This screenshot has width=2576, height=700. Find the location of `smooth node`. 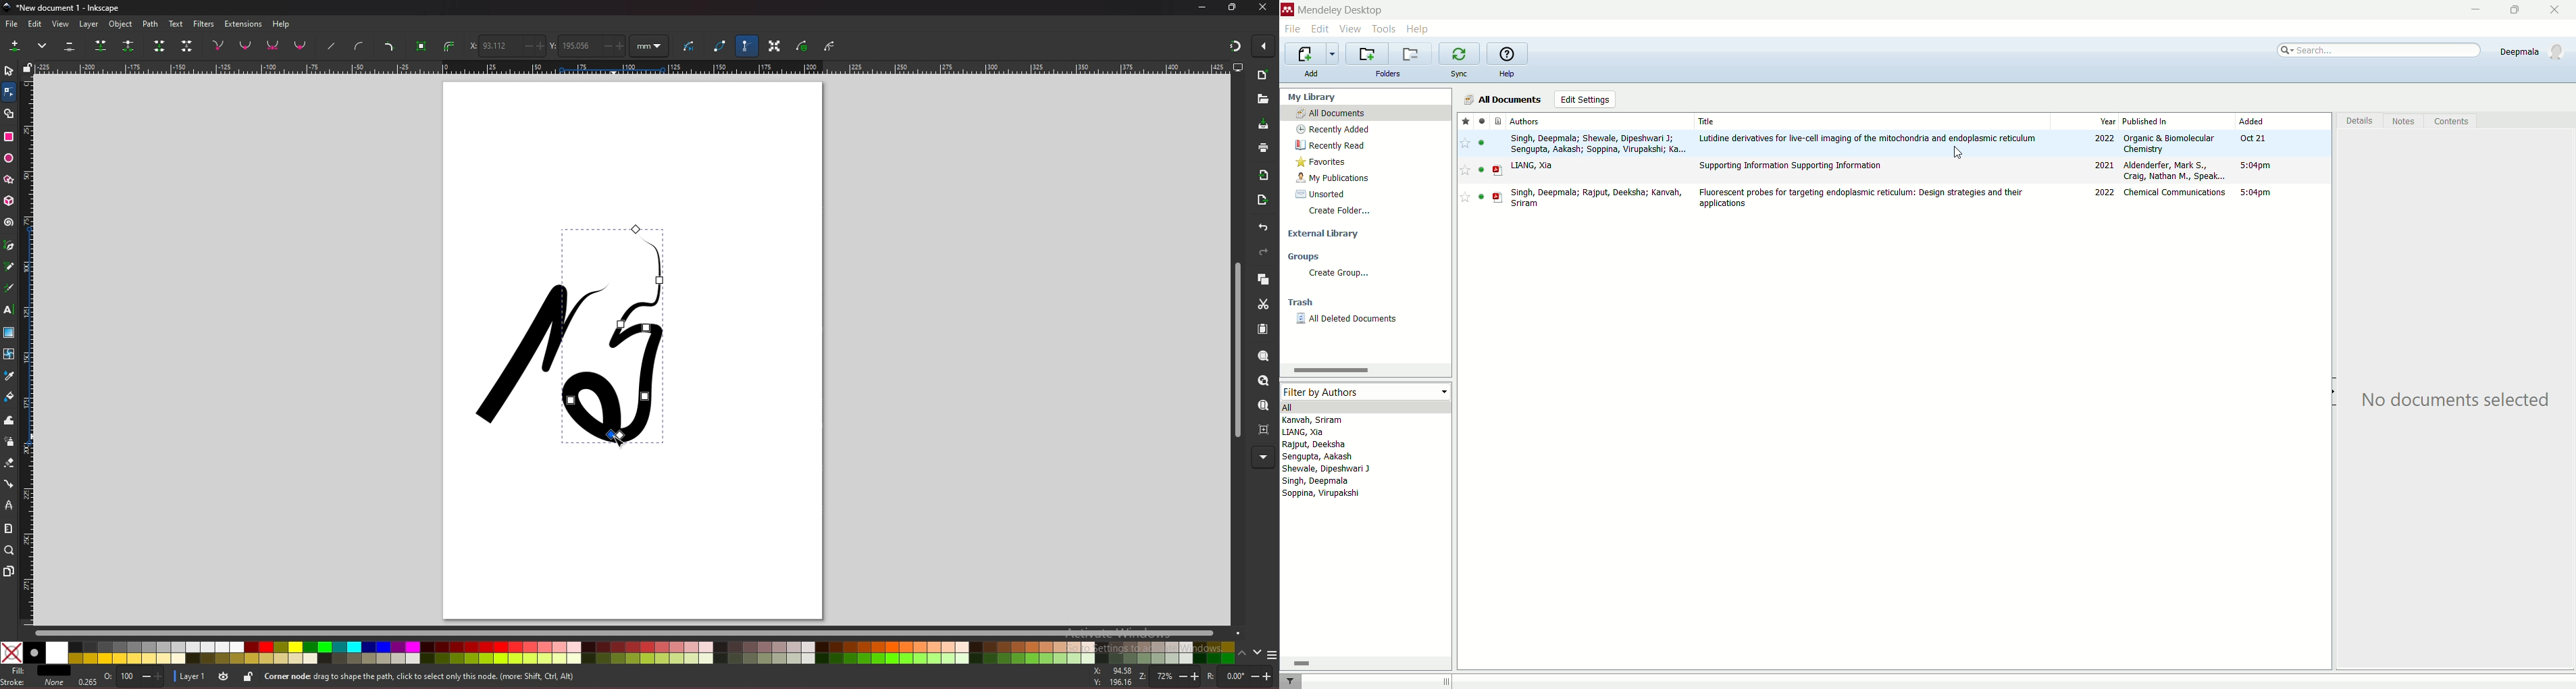

smooth node is located at coordinates (245, 45).